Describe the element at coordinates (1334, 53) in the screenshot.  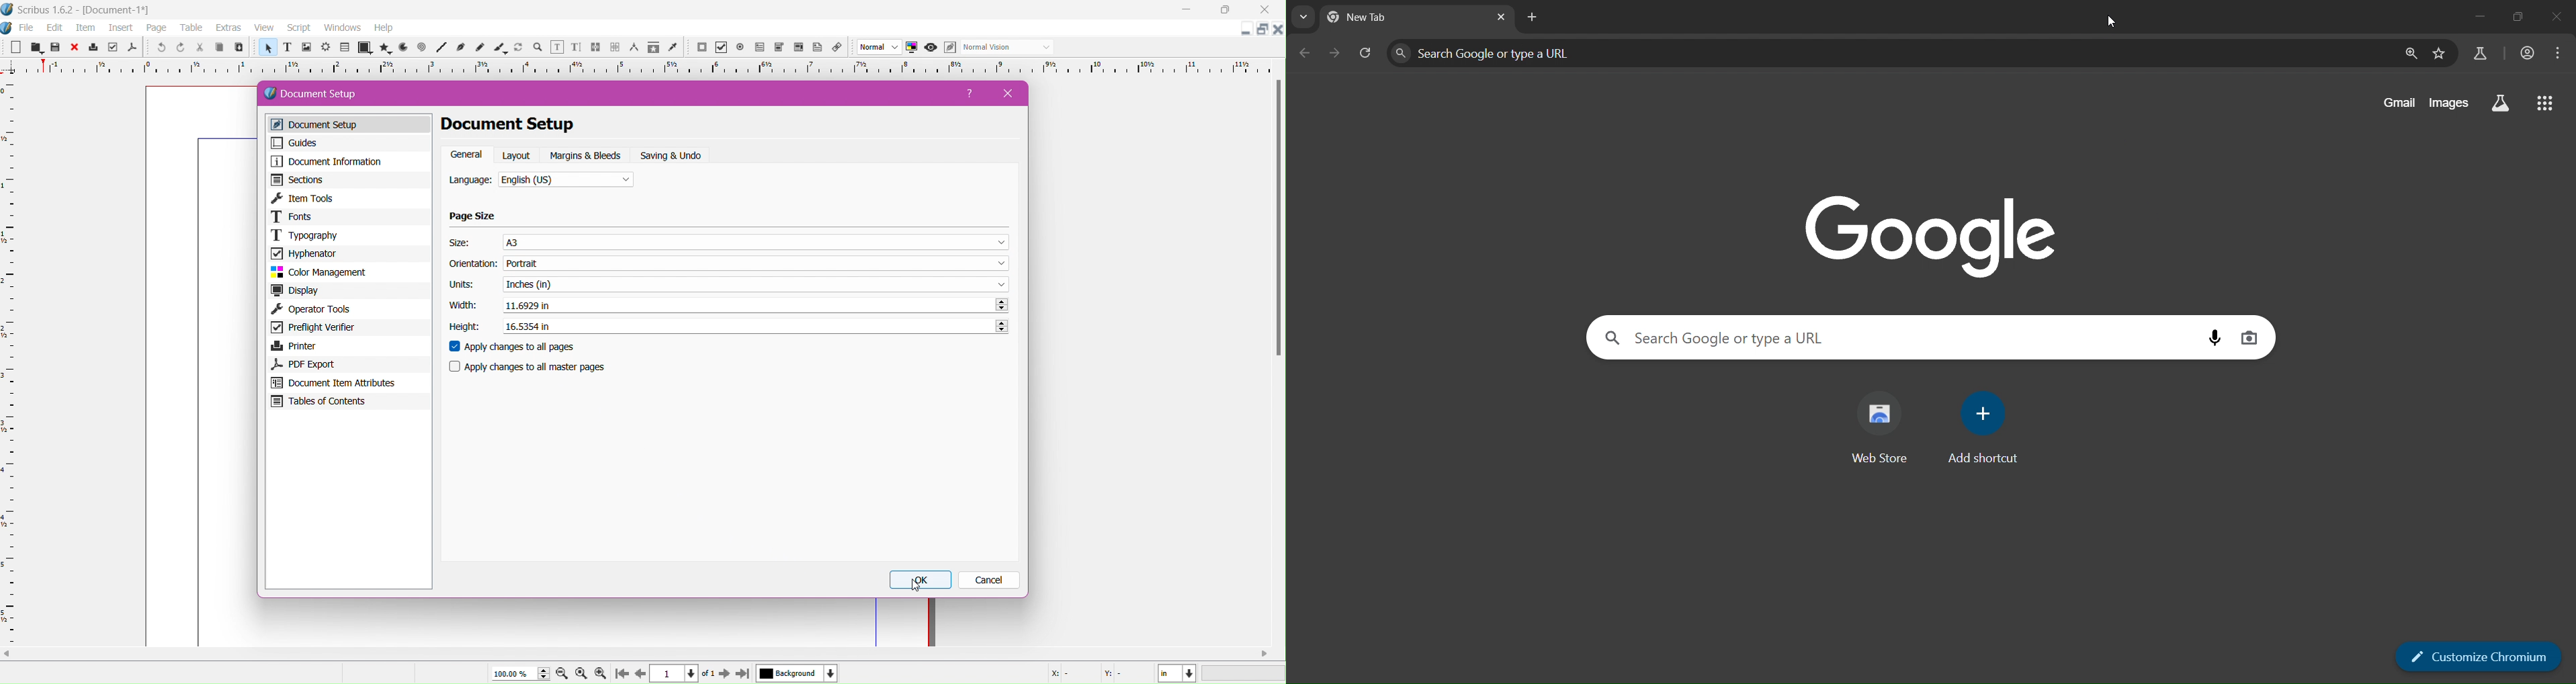
I see `go forward one page` at that location.